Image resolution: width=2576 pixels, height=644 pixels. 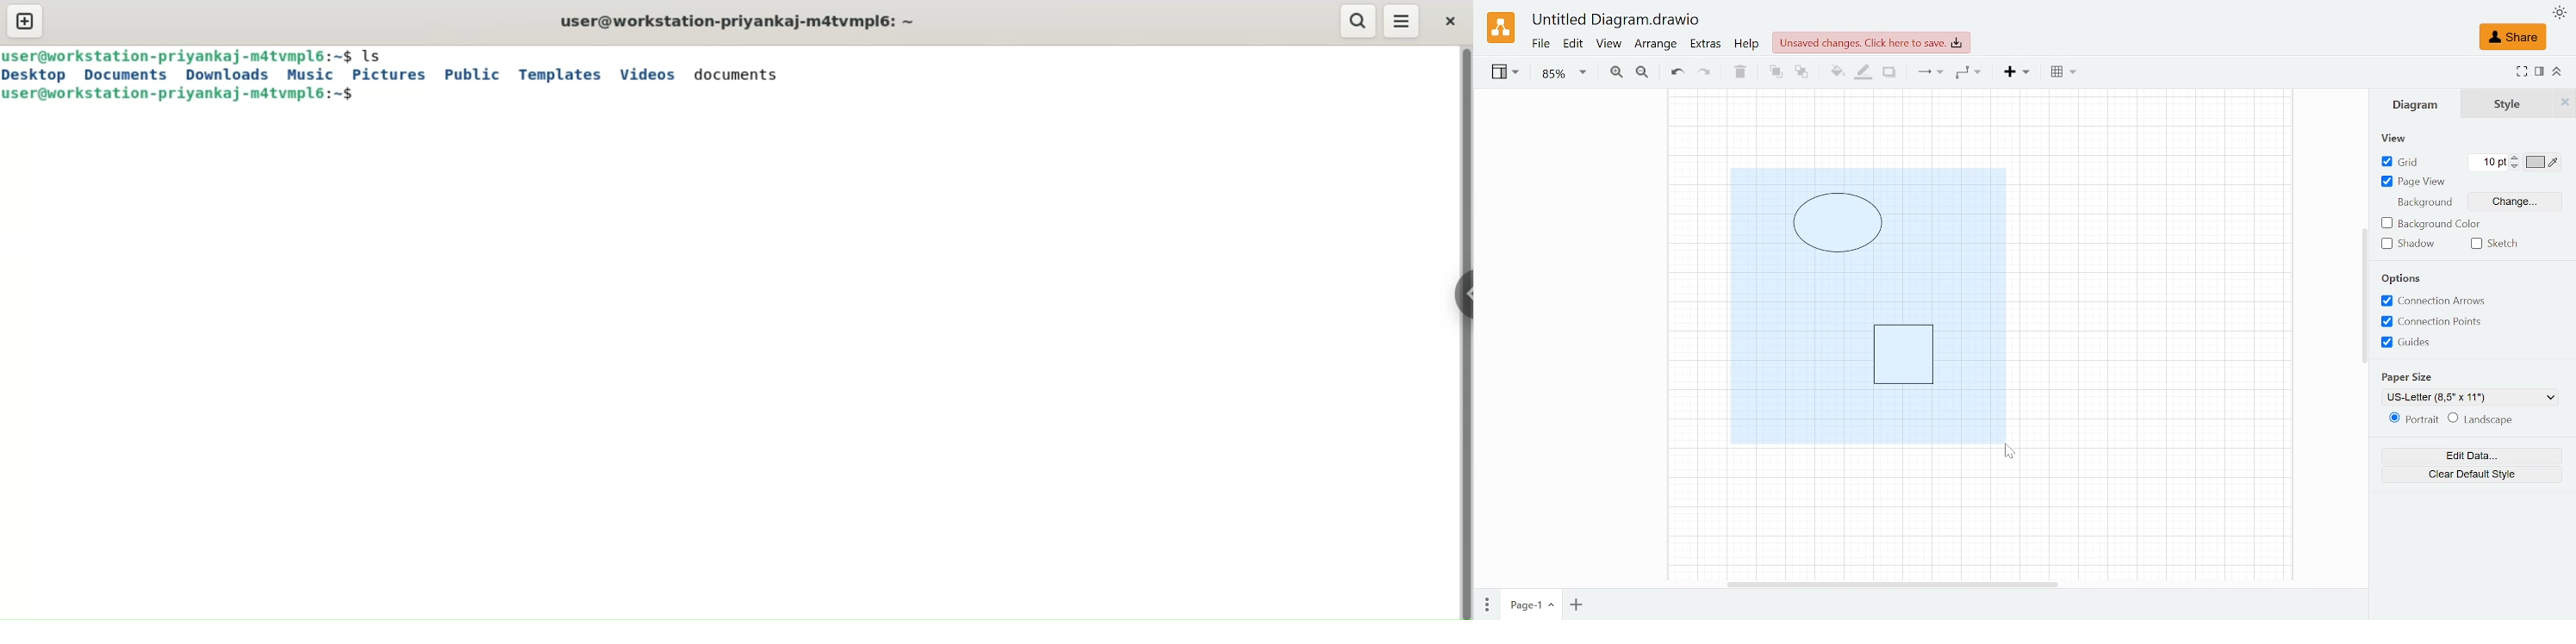 I want to click on Shadow, so click(x=1889, y=73).